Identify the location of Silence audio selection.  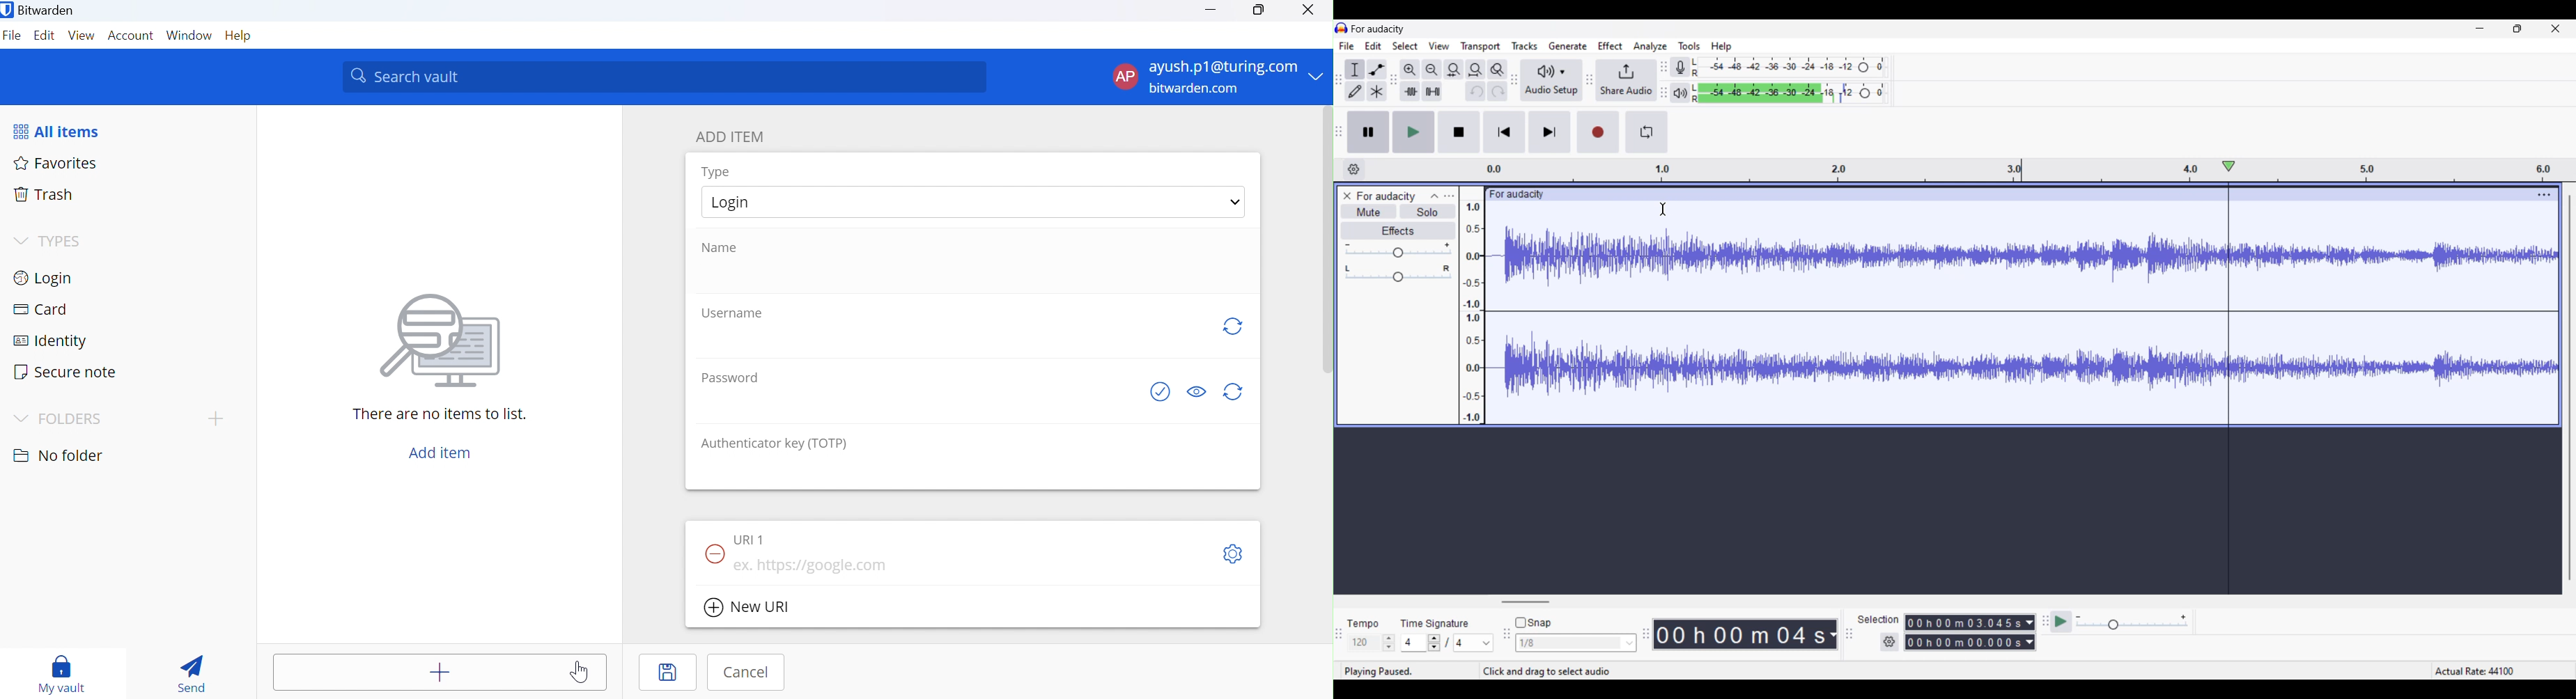
(1432, 91).